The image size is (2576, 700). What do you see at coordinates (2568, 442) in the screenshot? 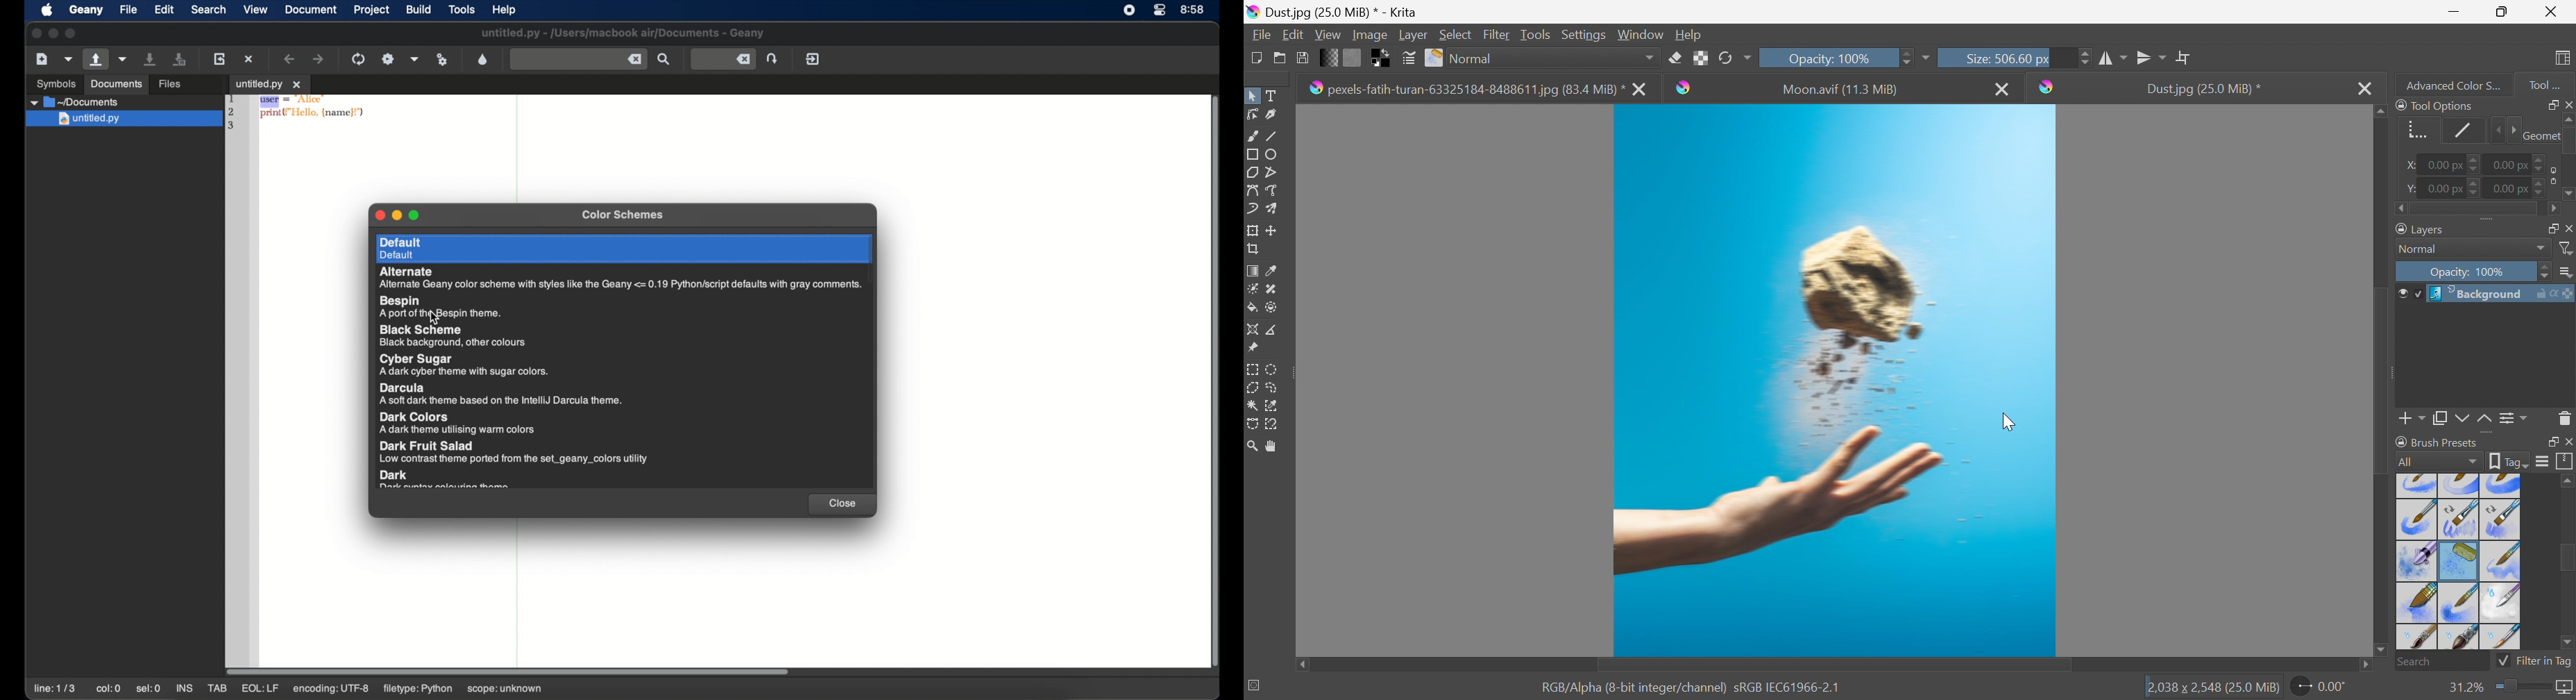
I see `Close` at bounding box center [2568, 442].